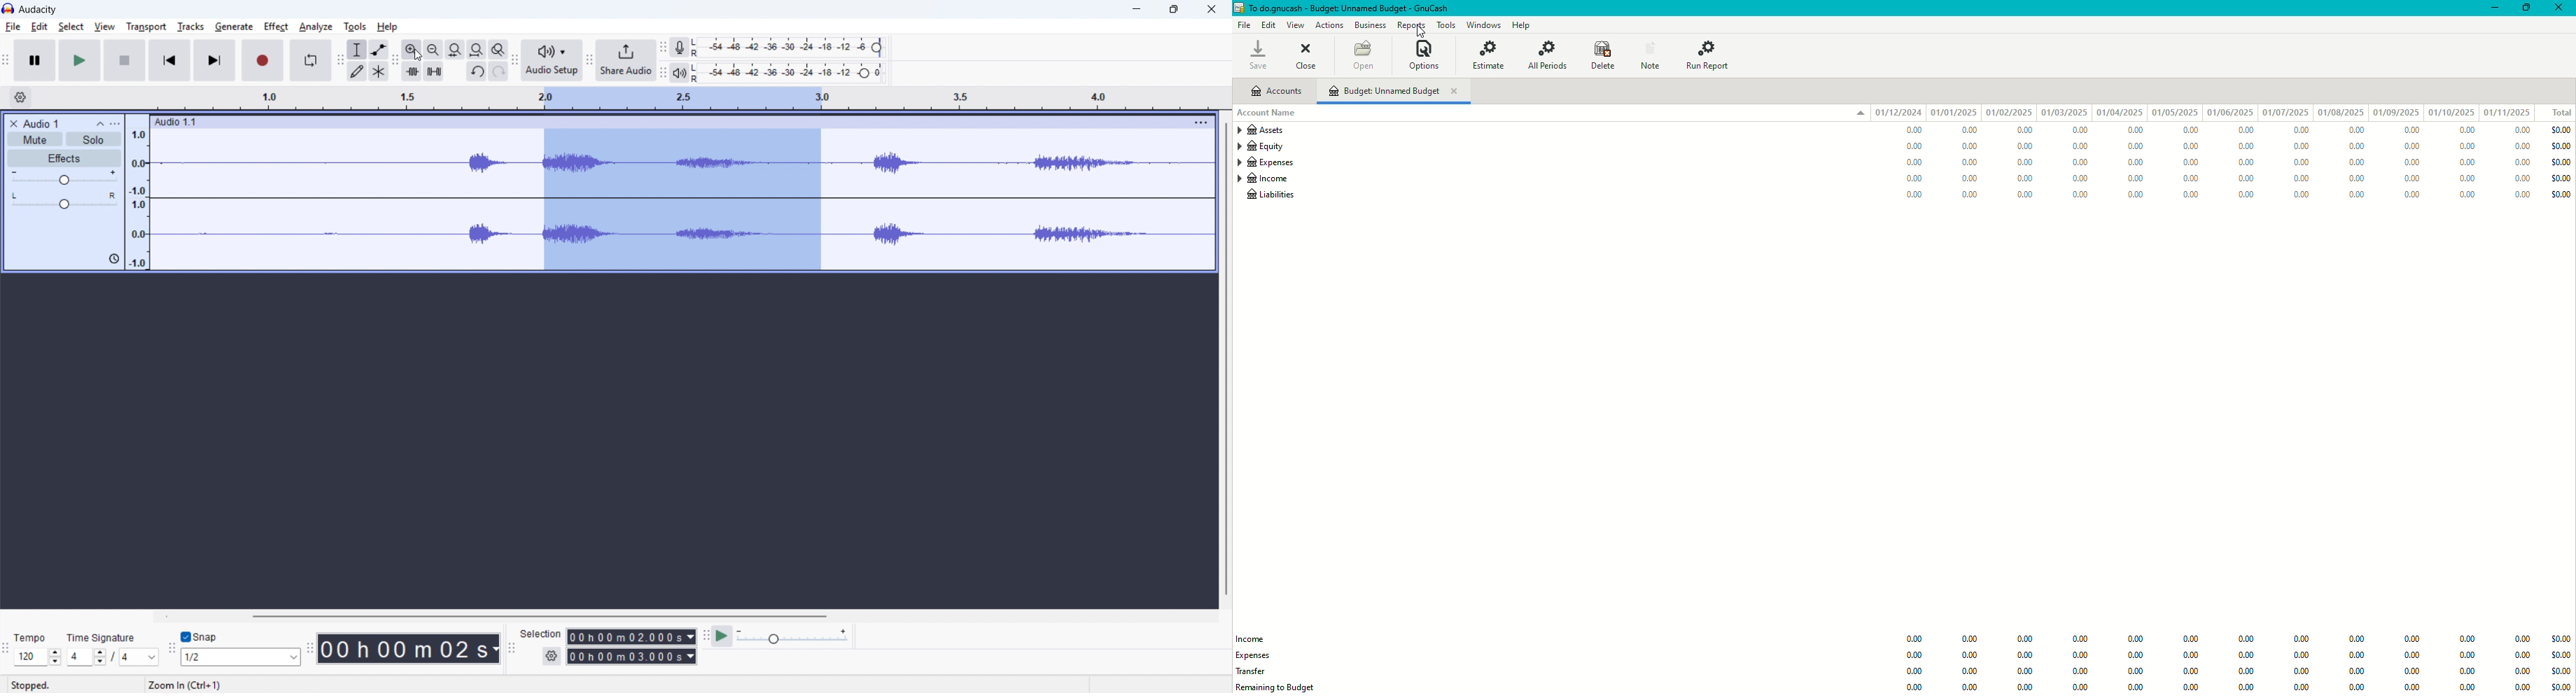 Image resolution: width=2576 pixels, height=700 pixels. Describe the element at coordinates (94, 139) in the screenshot. I see `Solo` at that location.